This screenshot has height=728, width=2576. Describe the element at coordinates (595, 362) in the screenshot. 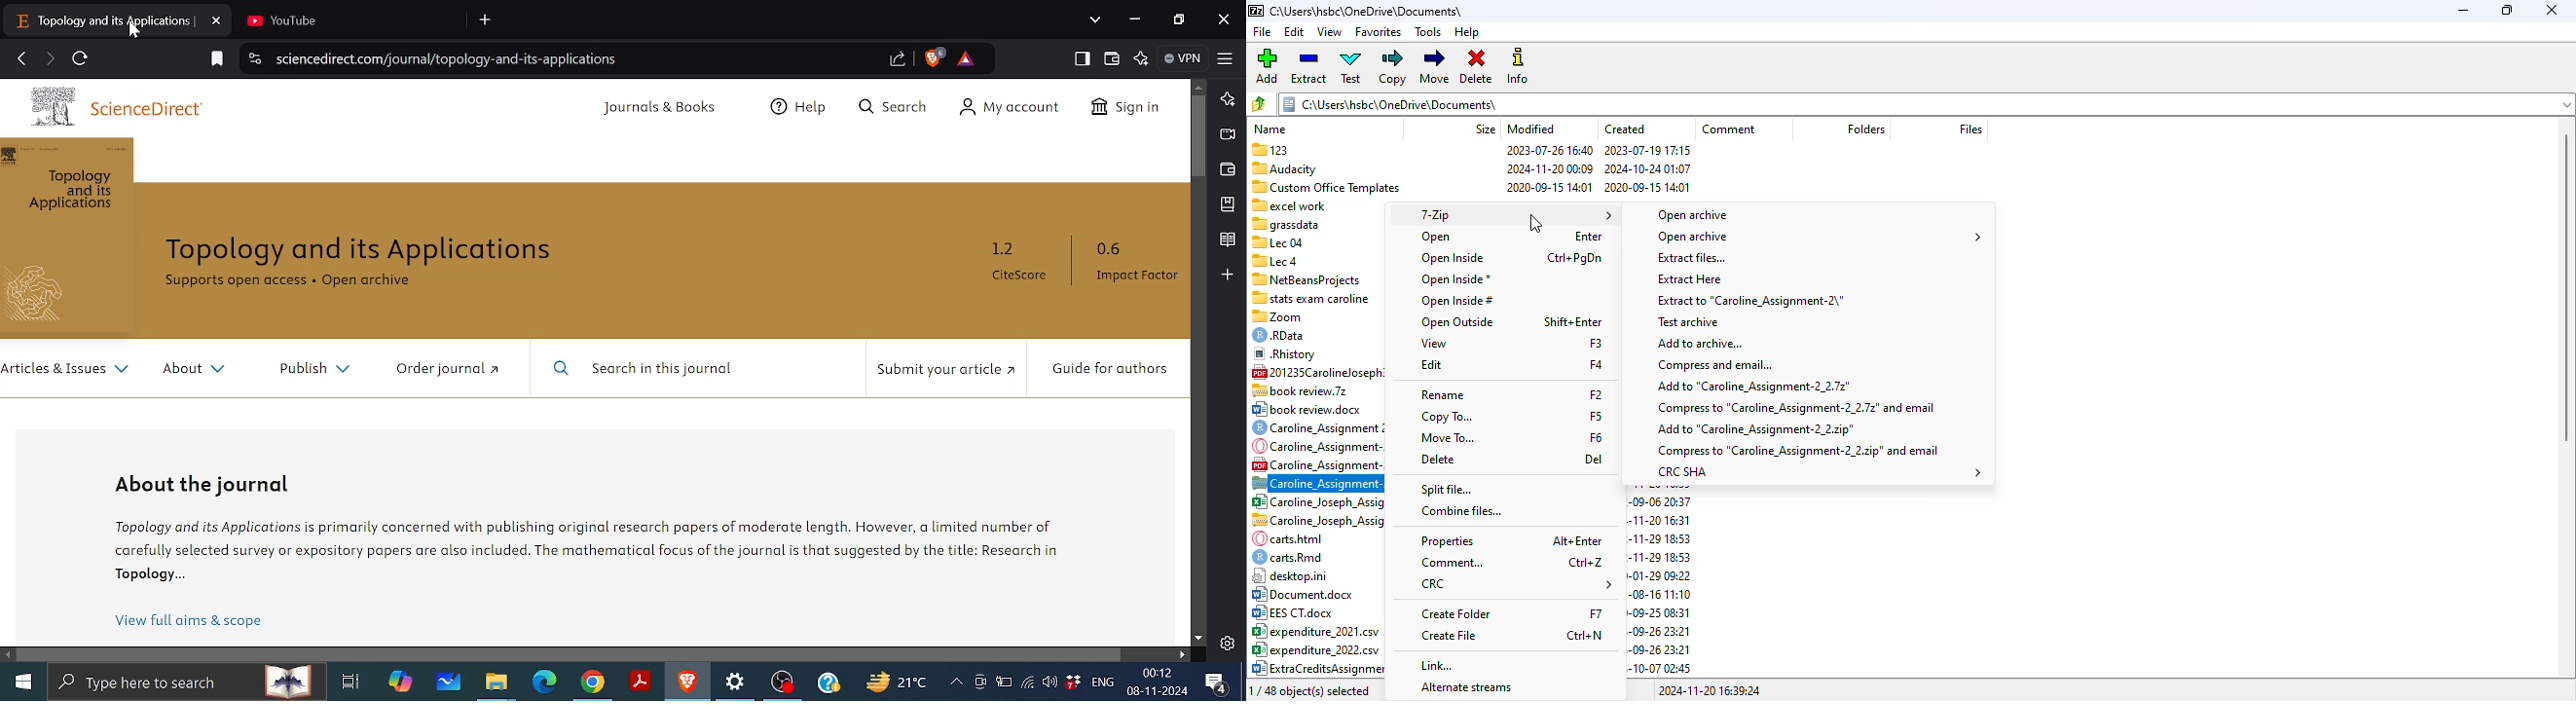

I see `webpage` at that location.